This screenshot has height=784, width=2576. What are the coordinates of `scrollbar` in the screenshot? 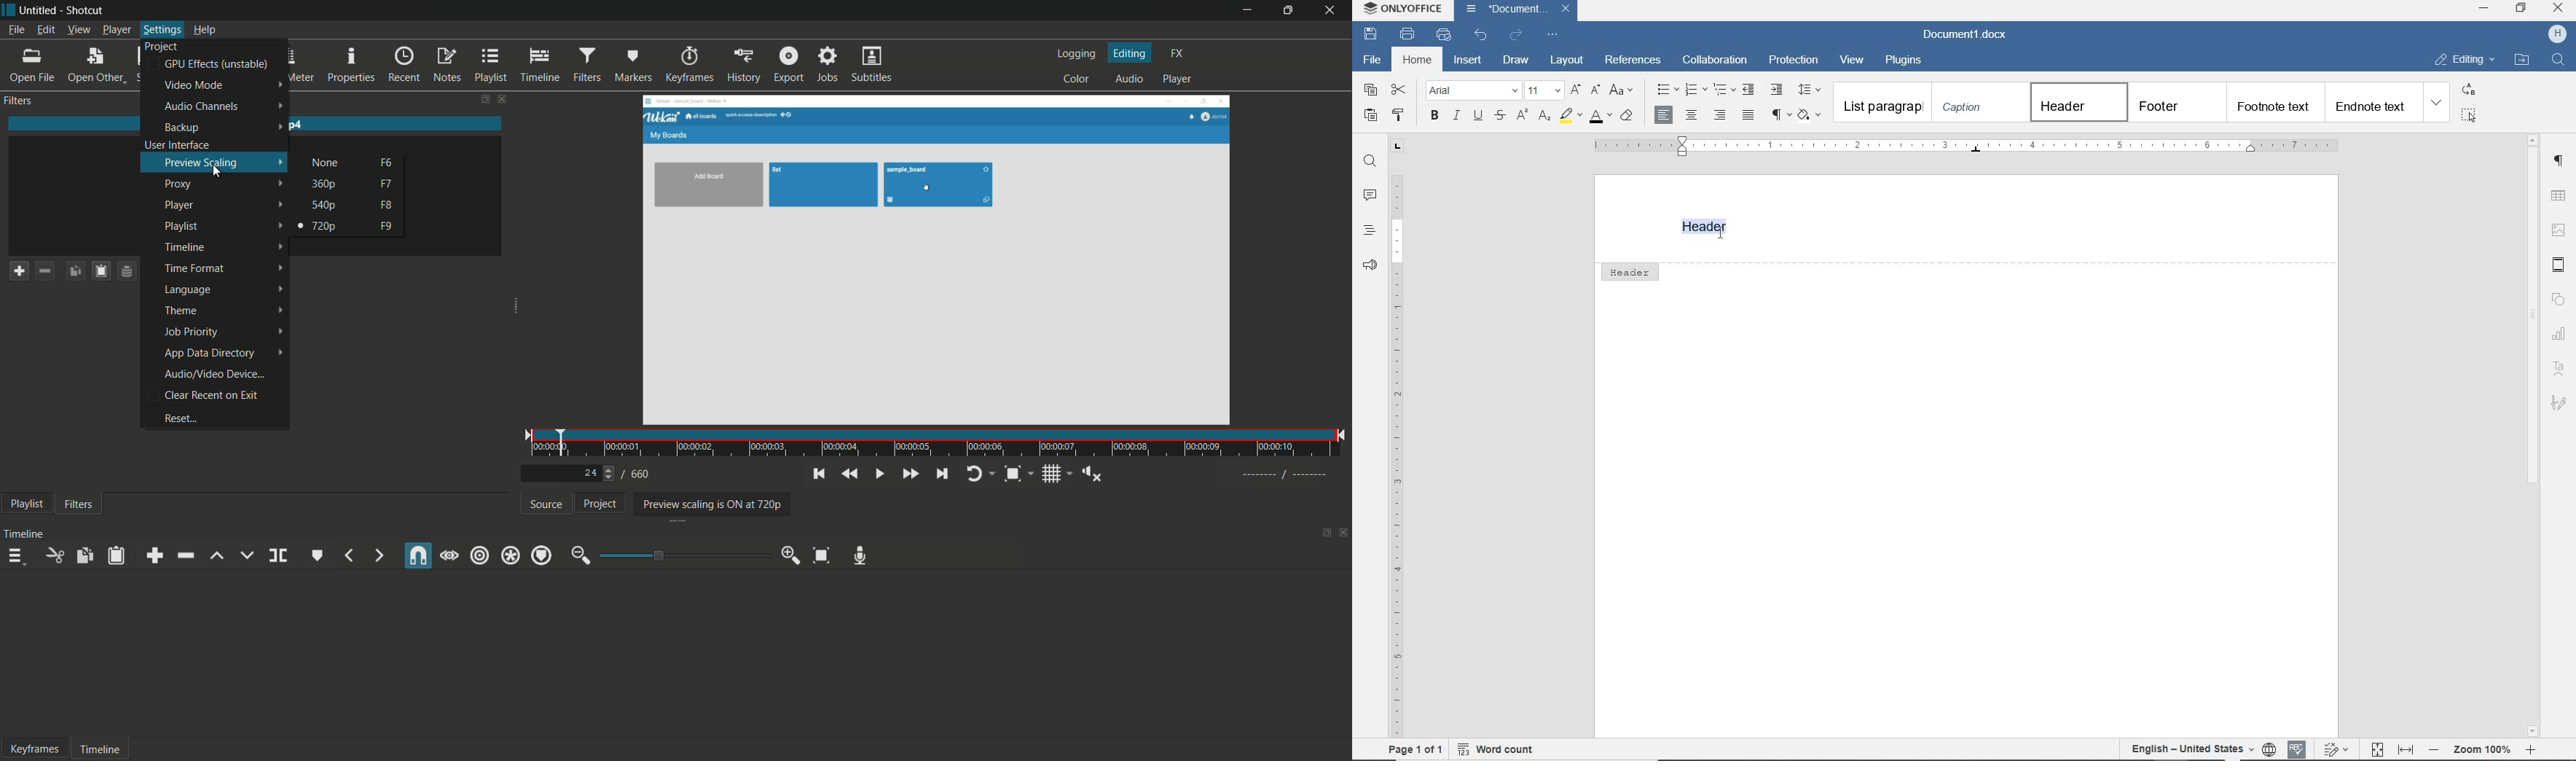 It's located at (2533, 322).